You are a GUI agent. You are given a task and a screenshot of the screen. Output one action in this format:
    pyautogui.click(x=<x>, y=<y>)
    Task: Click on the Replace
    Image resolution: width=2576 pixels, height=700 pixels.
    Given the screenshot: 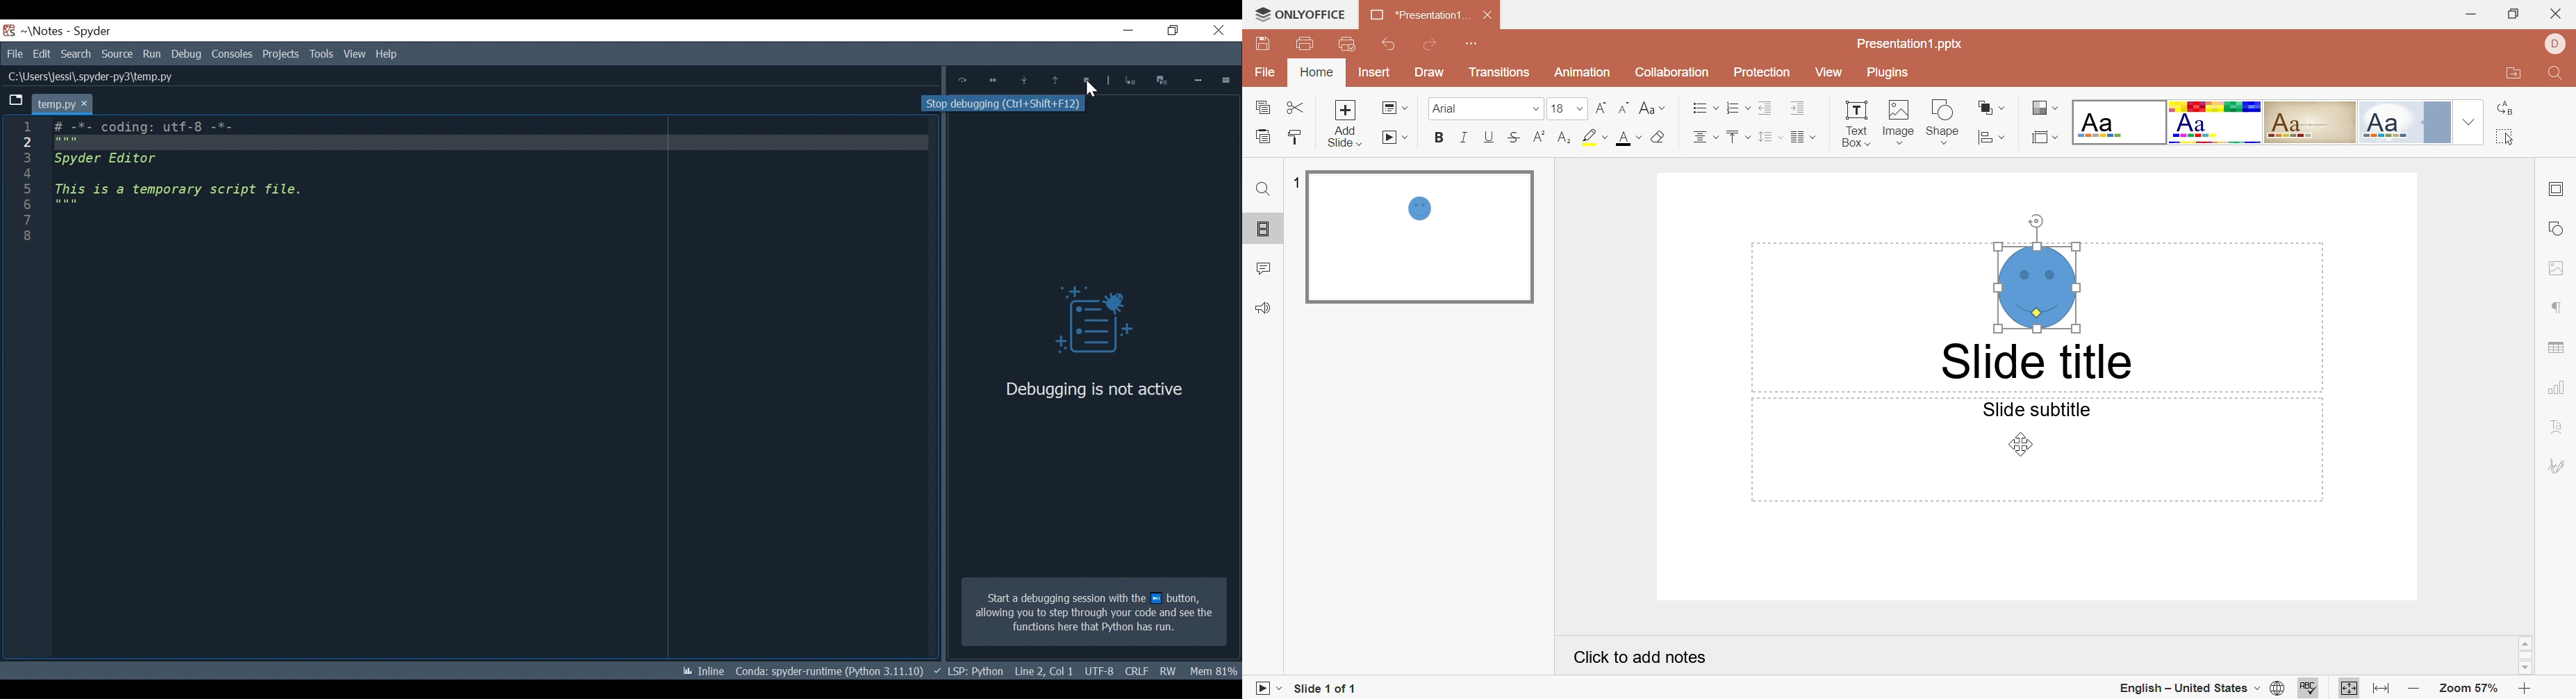 What is the action you would take?
    pyautogui.click(x=2507, y=108)
    